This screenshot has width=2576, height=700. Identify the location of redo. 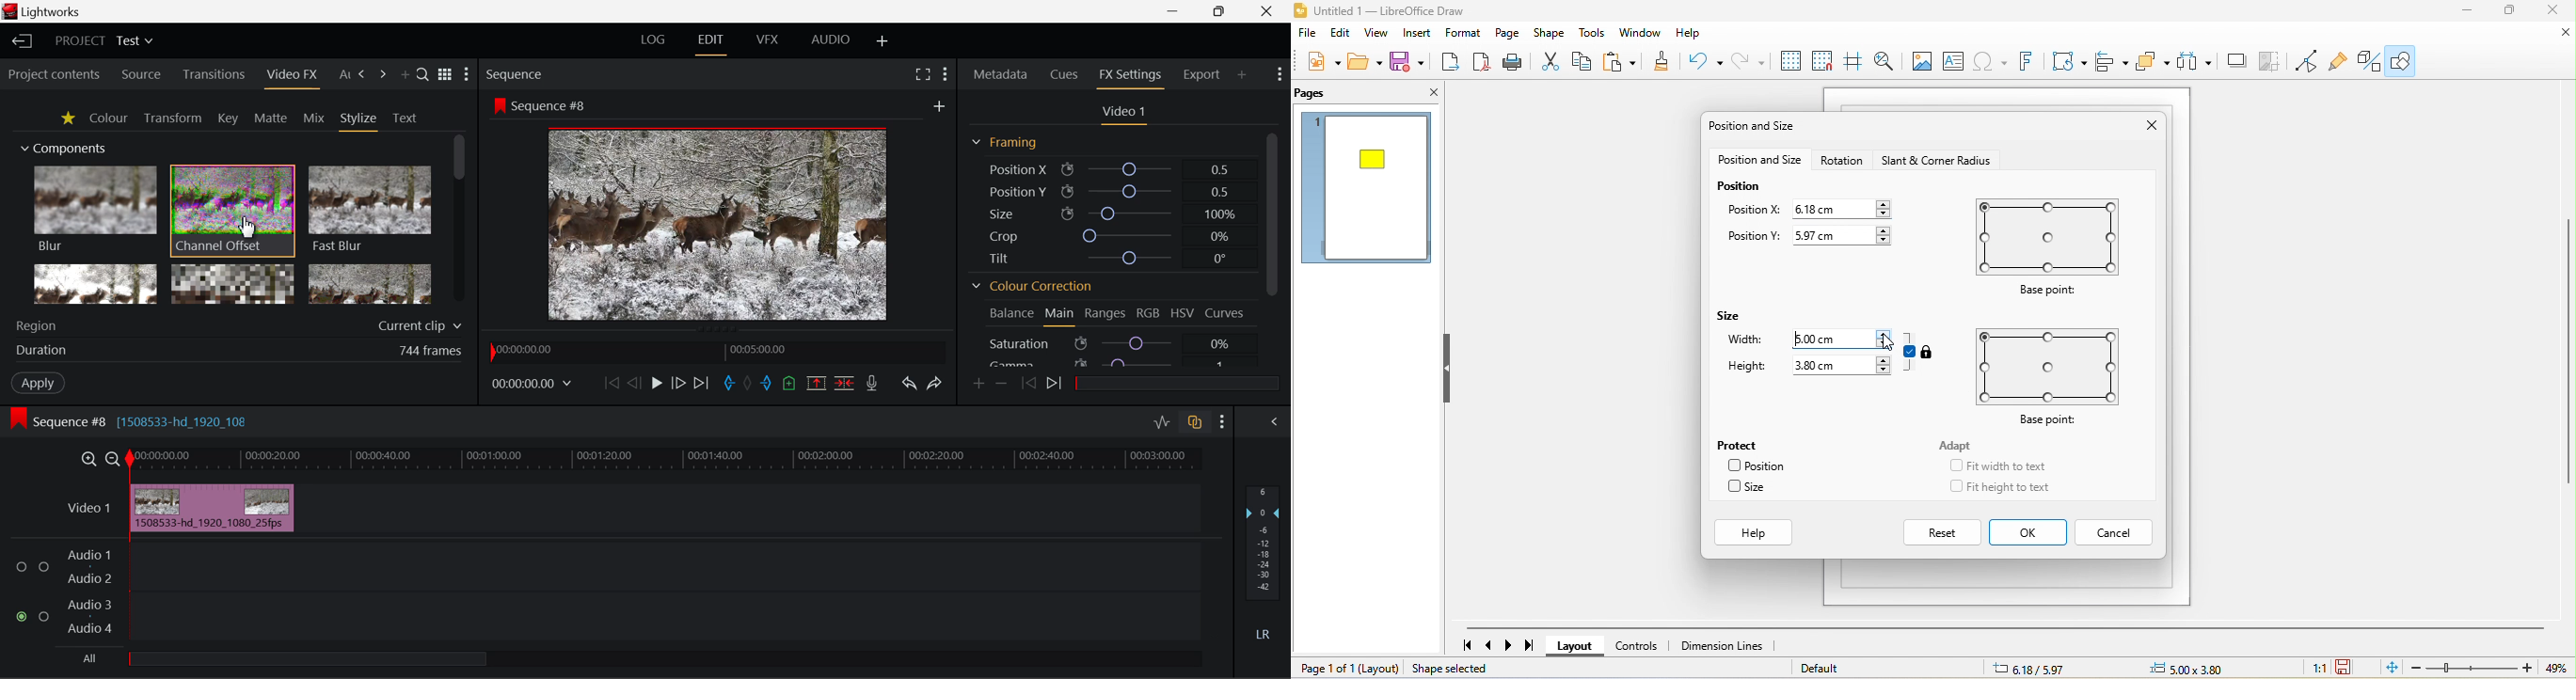
(1749, 61).